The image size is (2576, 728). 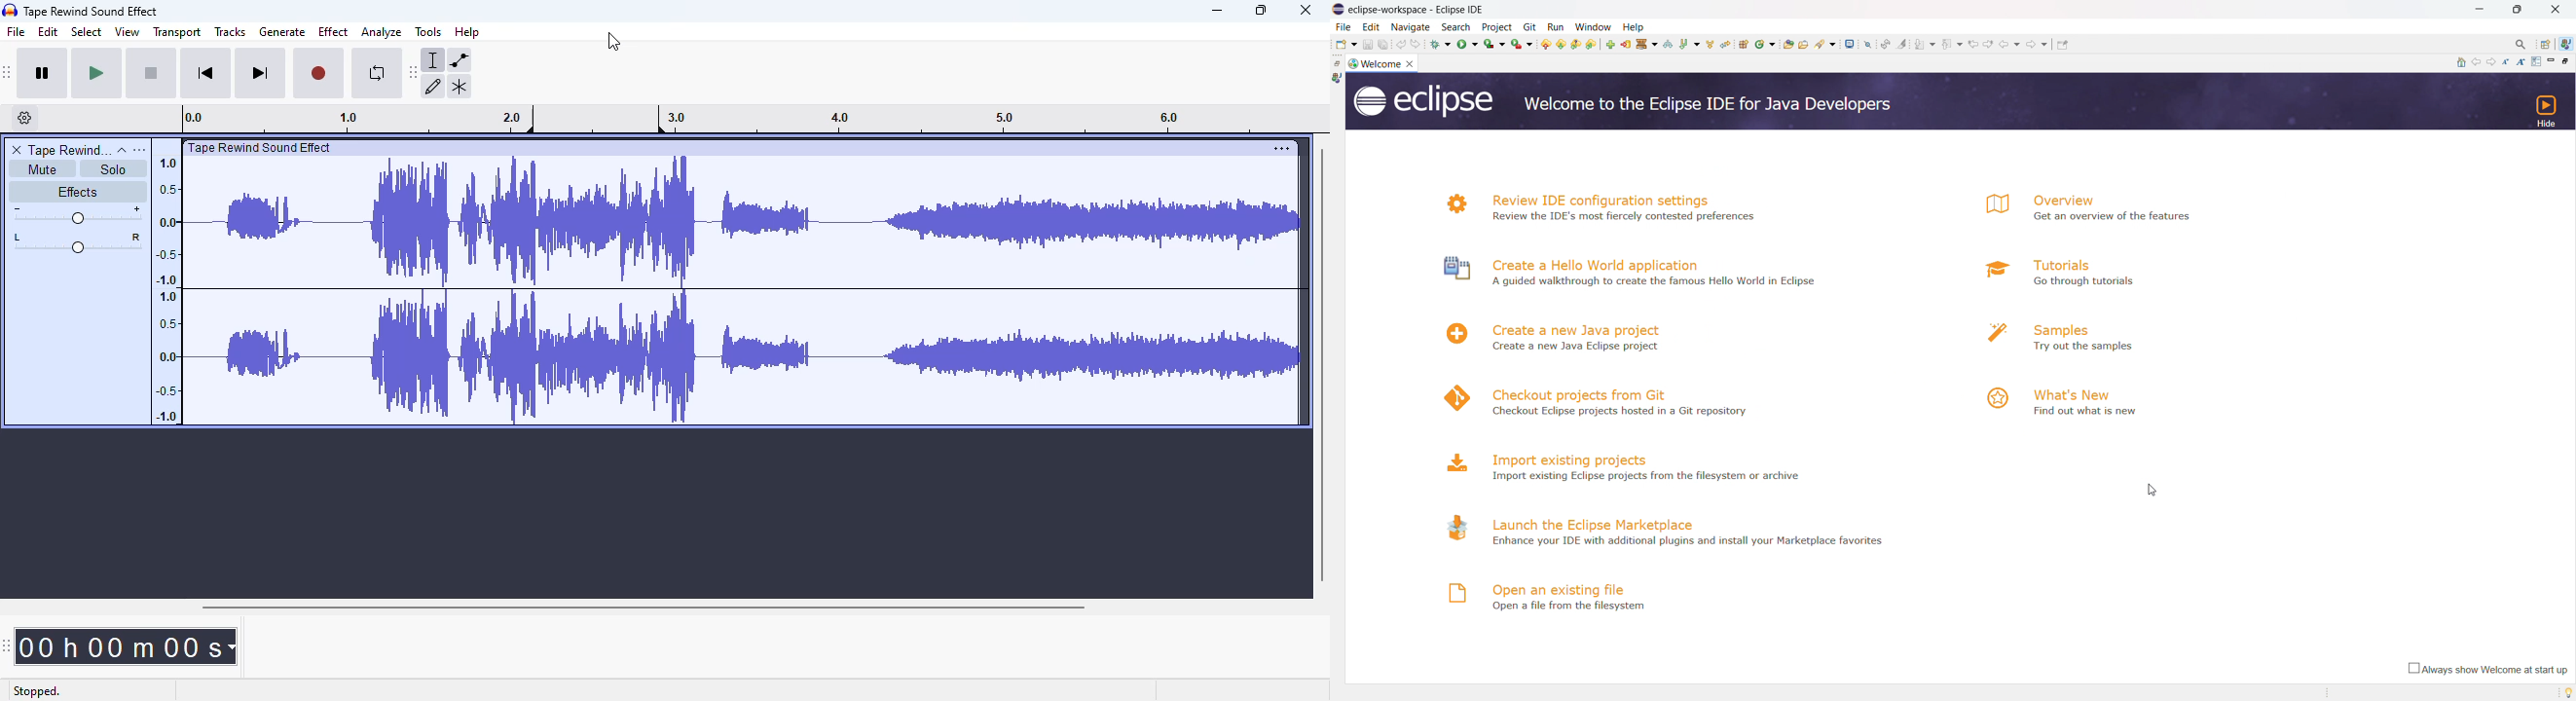 I want to click on Tape Rewind Sound Effect, so click(x=98, y=11).